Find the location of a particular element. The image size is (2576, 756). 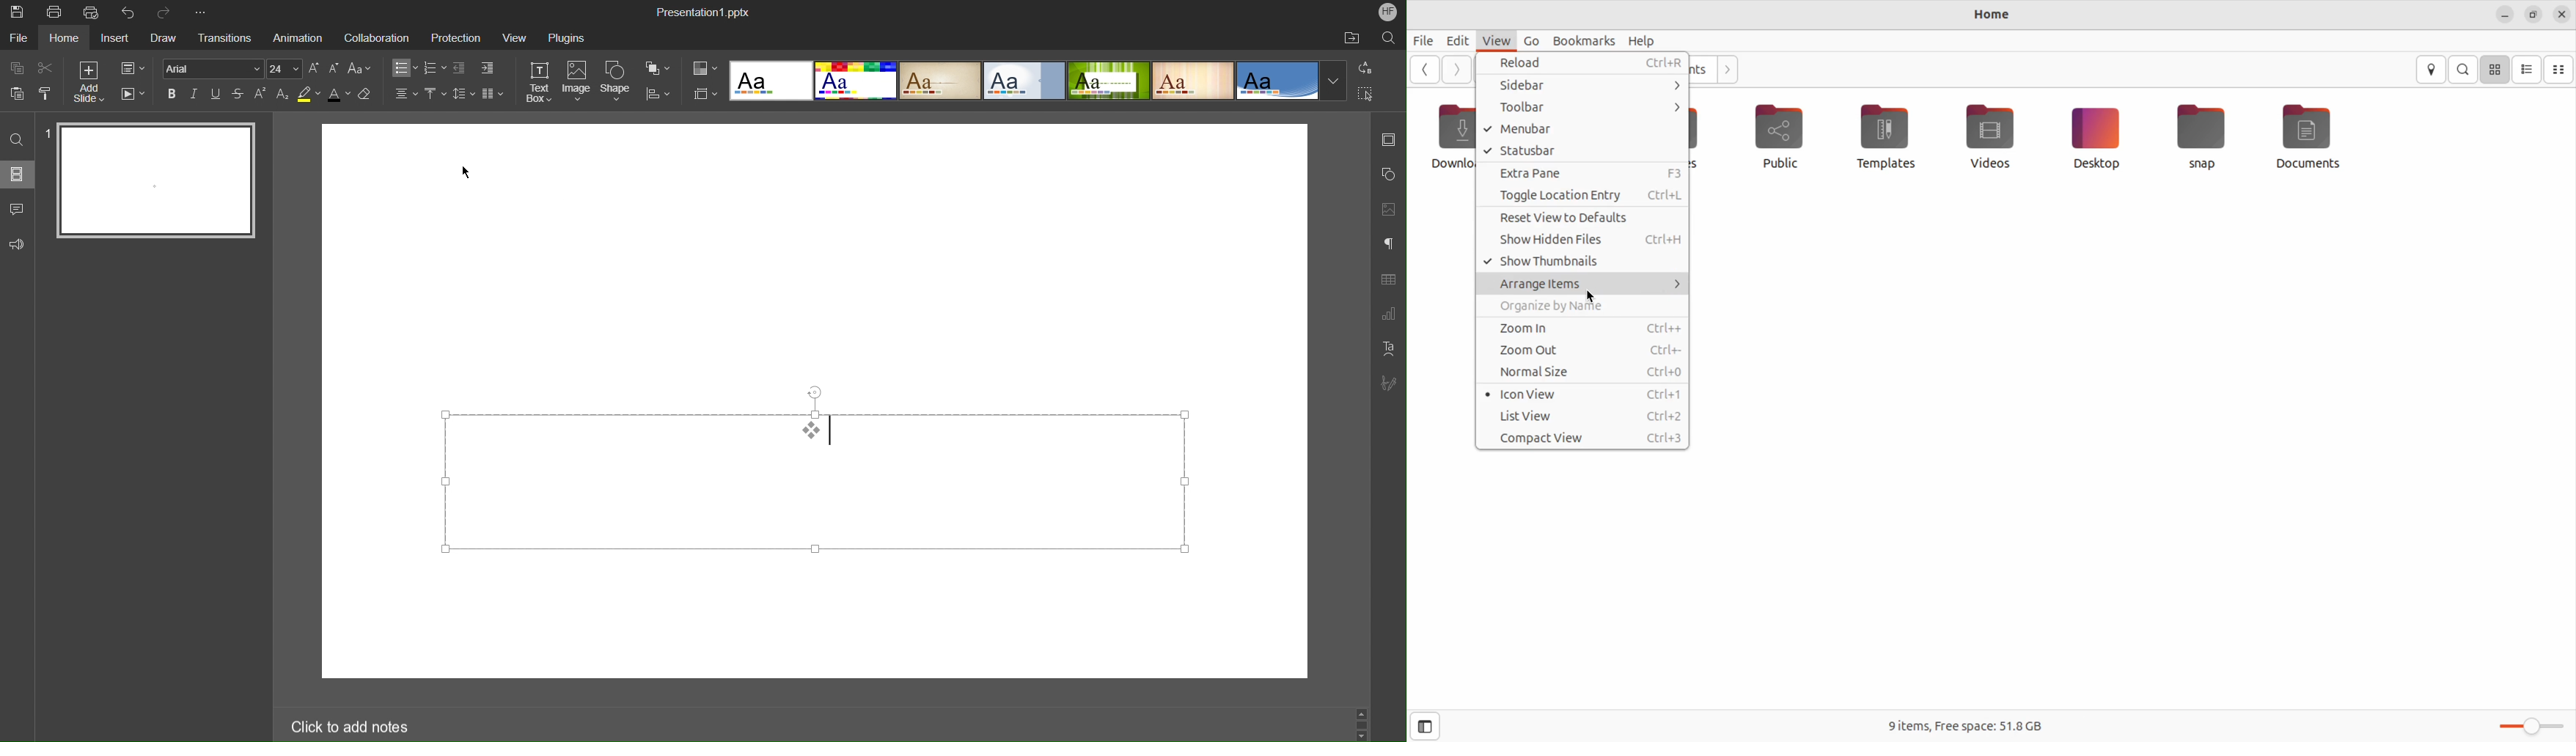

Toggle zoom is located at coordinates (2533, 724).